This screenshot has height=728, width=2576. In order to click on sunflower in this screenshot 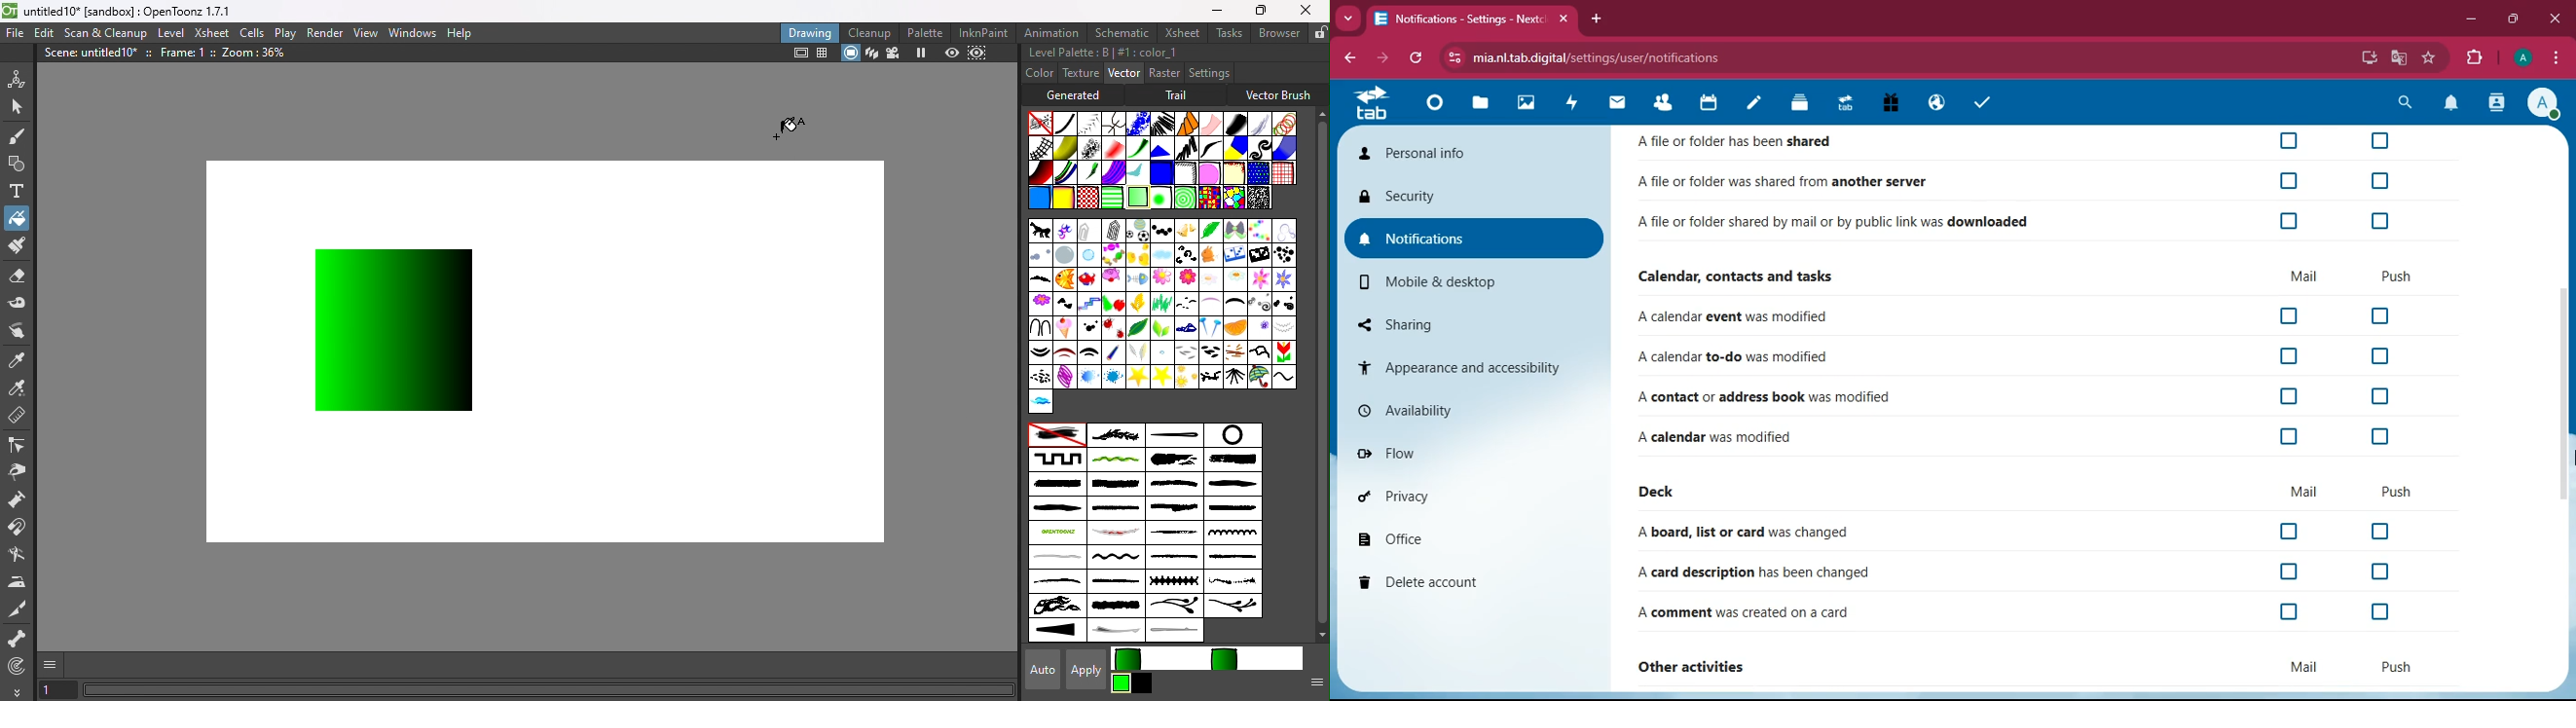, I will do `click(1187, 377)`.